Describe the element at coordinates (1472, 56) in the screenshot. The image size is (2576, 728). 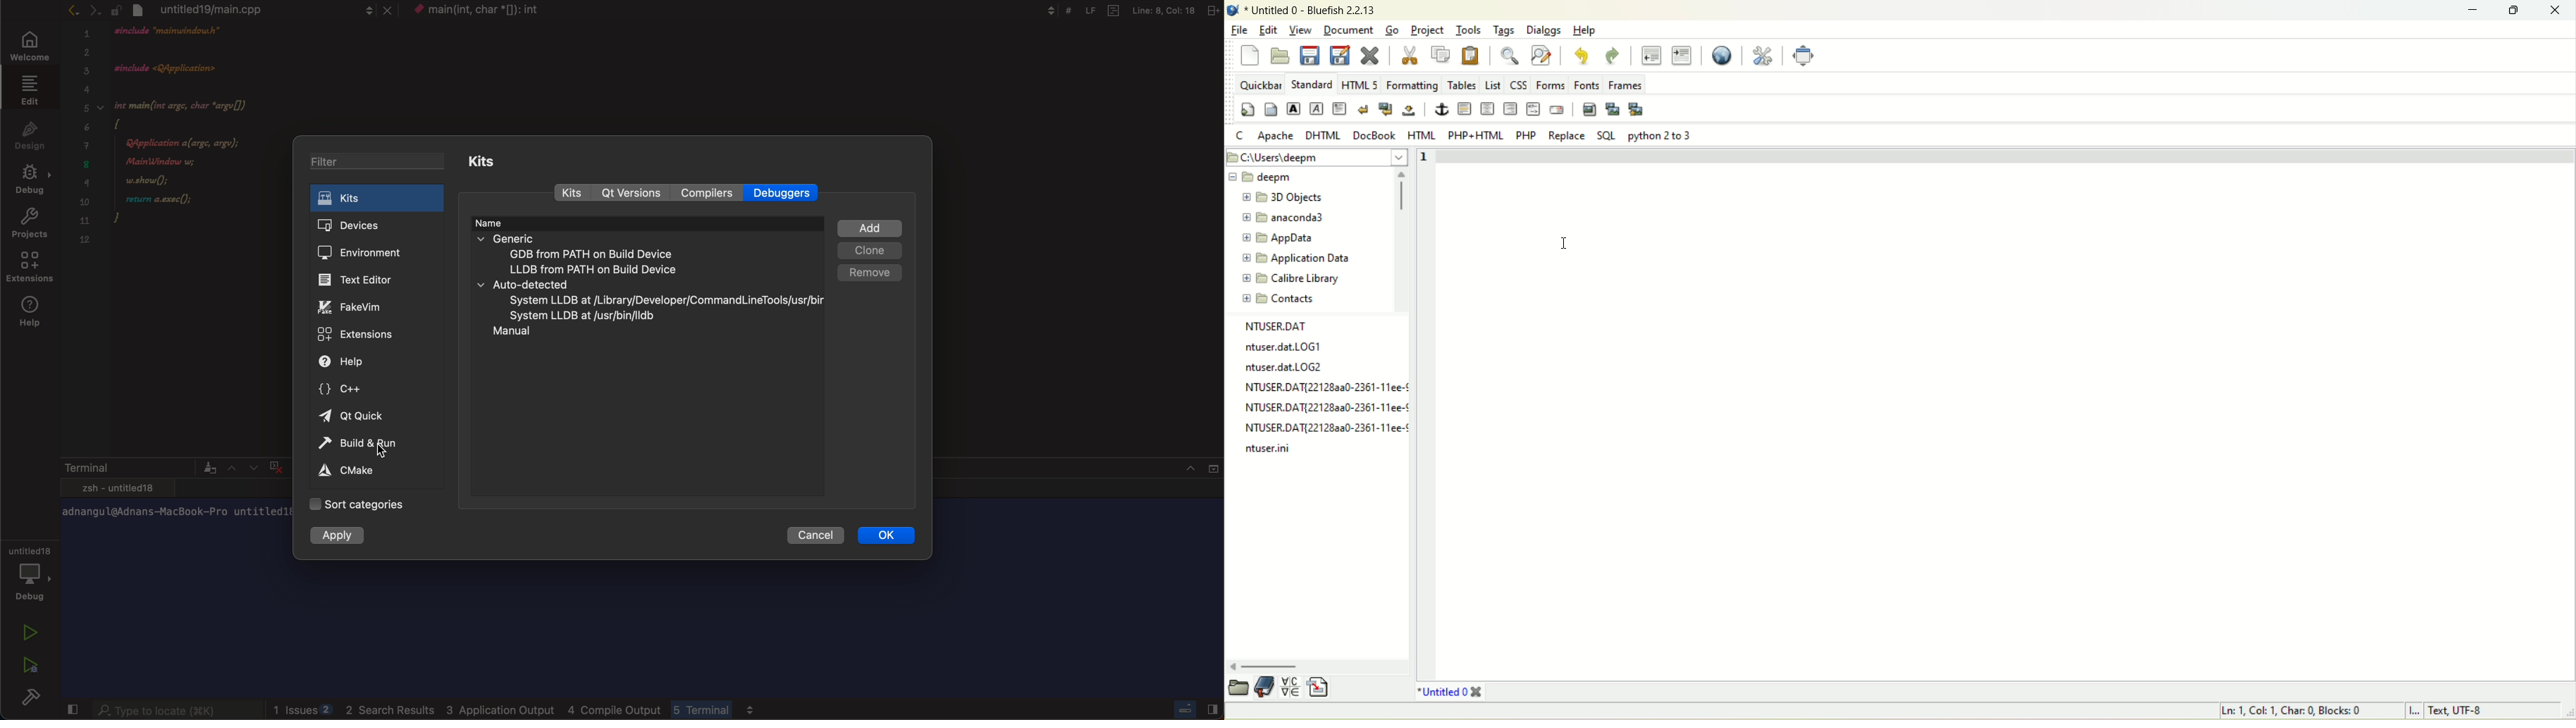
I see `paste` at that location.